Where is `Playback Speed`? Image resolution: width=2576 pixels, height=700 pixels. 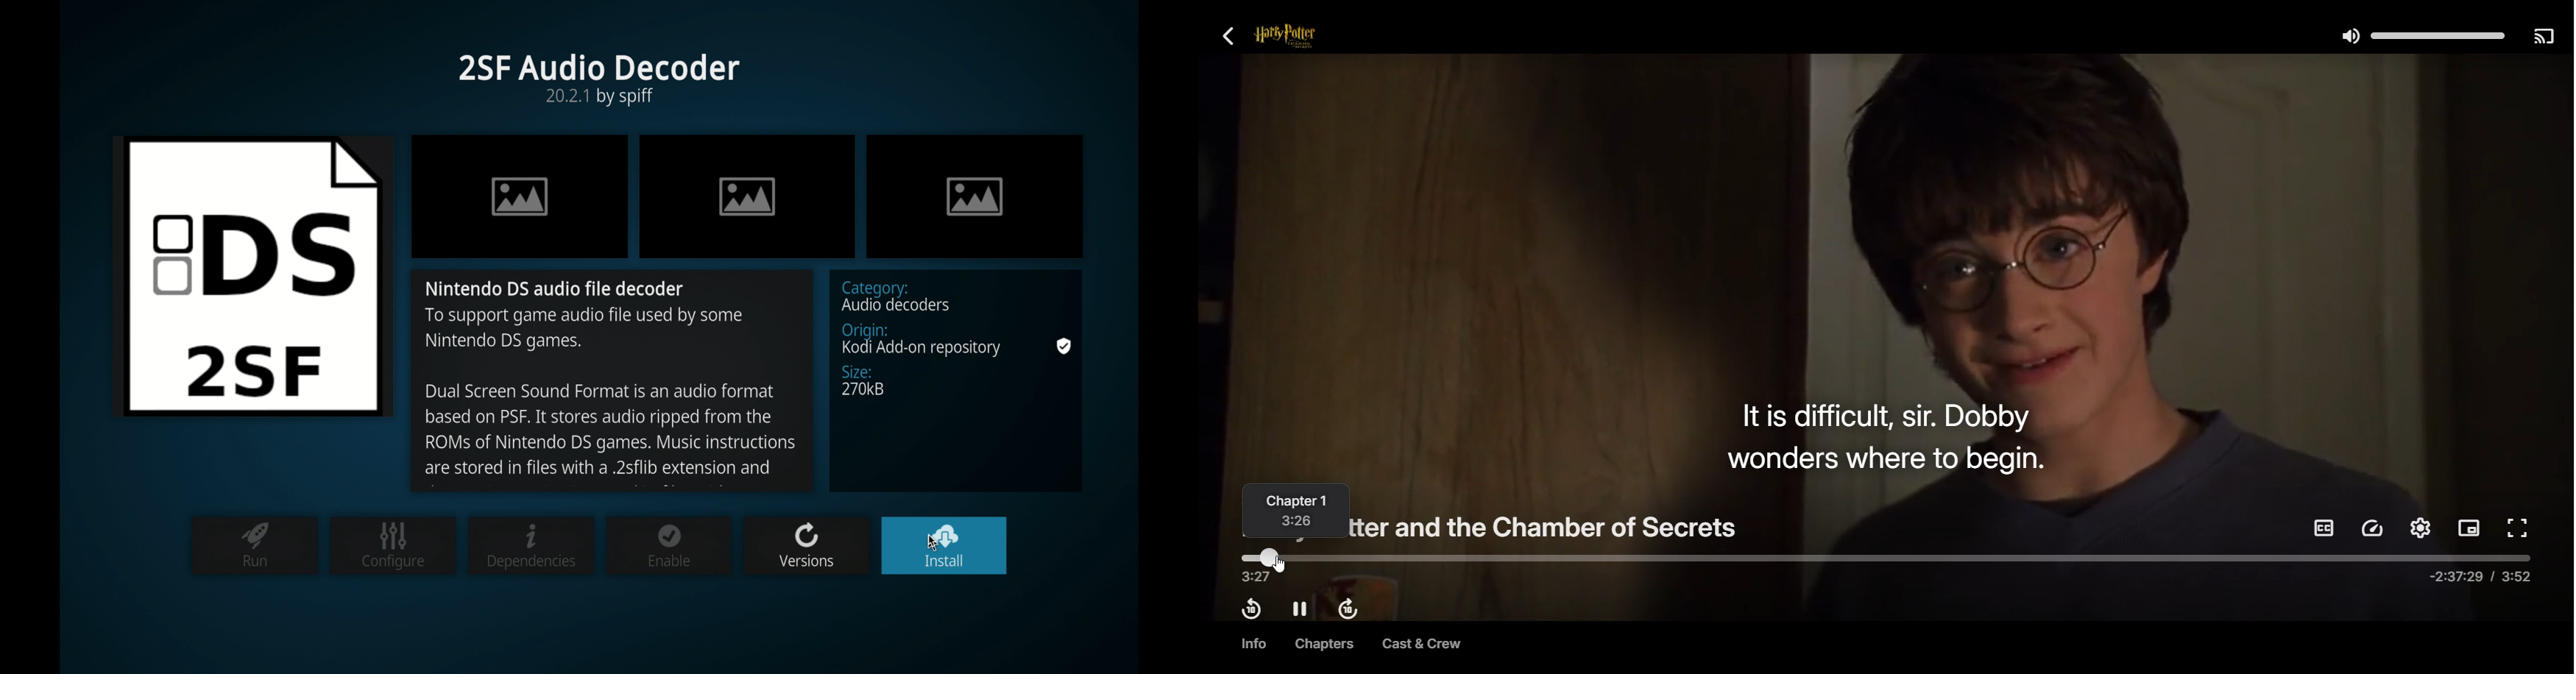
Playback Speed is located at coordinates (2374, 528).